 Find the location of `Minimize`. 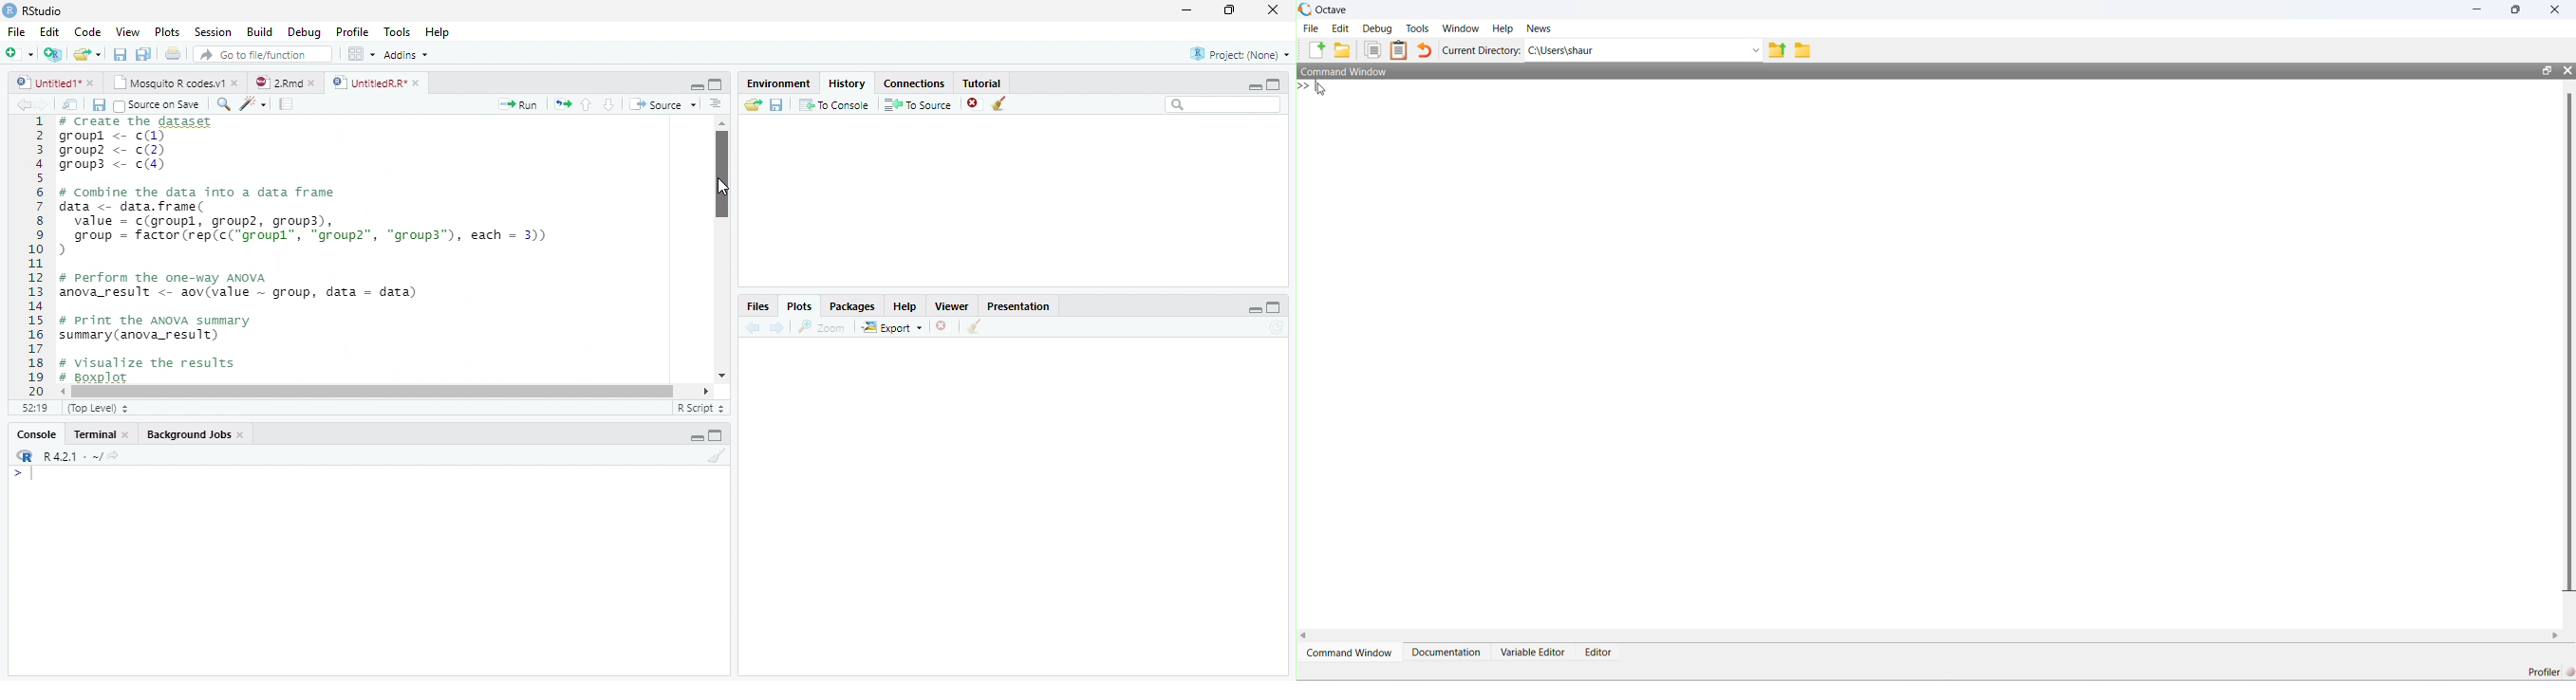

Minimize is located at coordinates (694, 85).